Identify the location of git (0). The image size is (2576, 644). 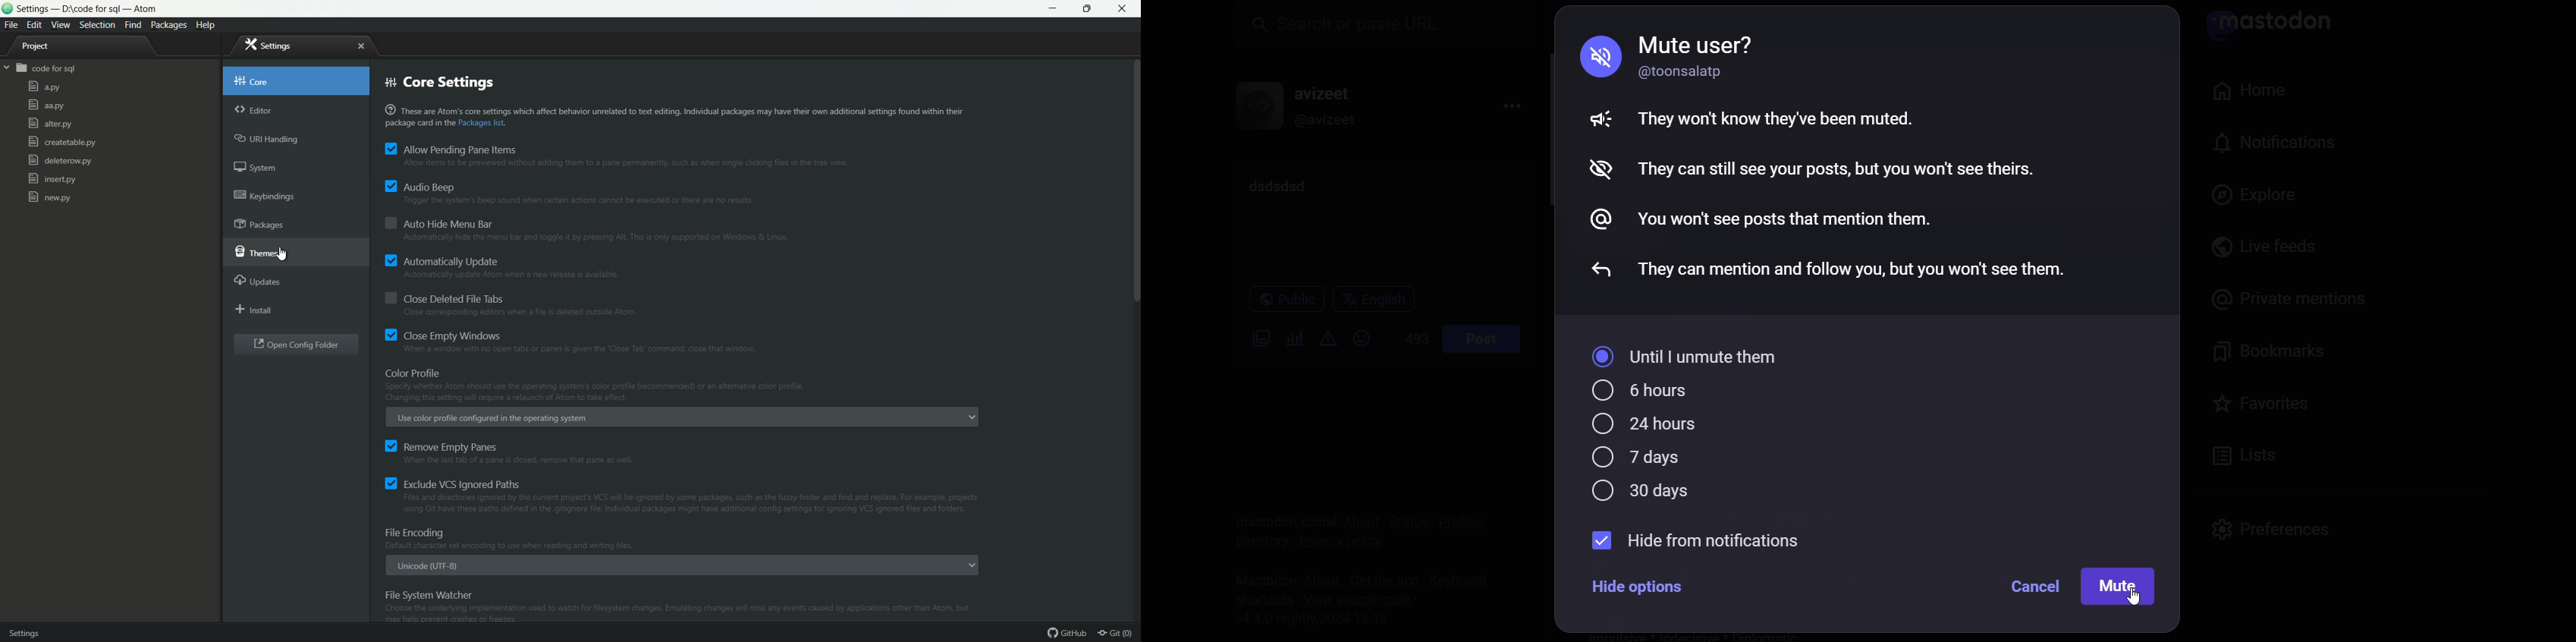
(1118, 634).